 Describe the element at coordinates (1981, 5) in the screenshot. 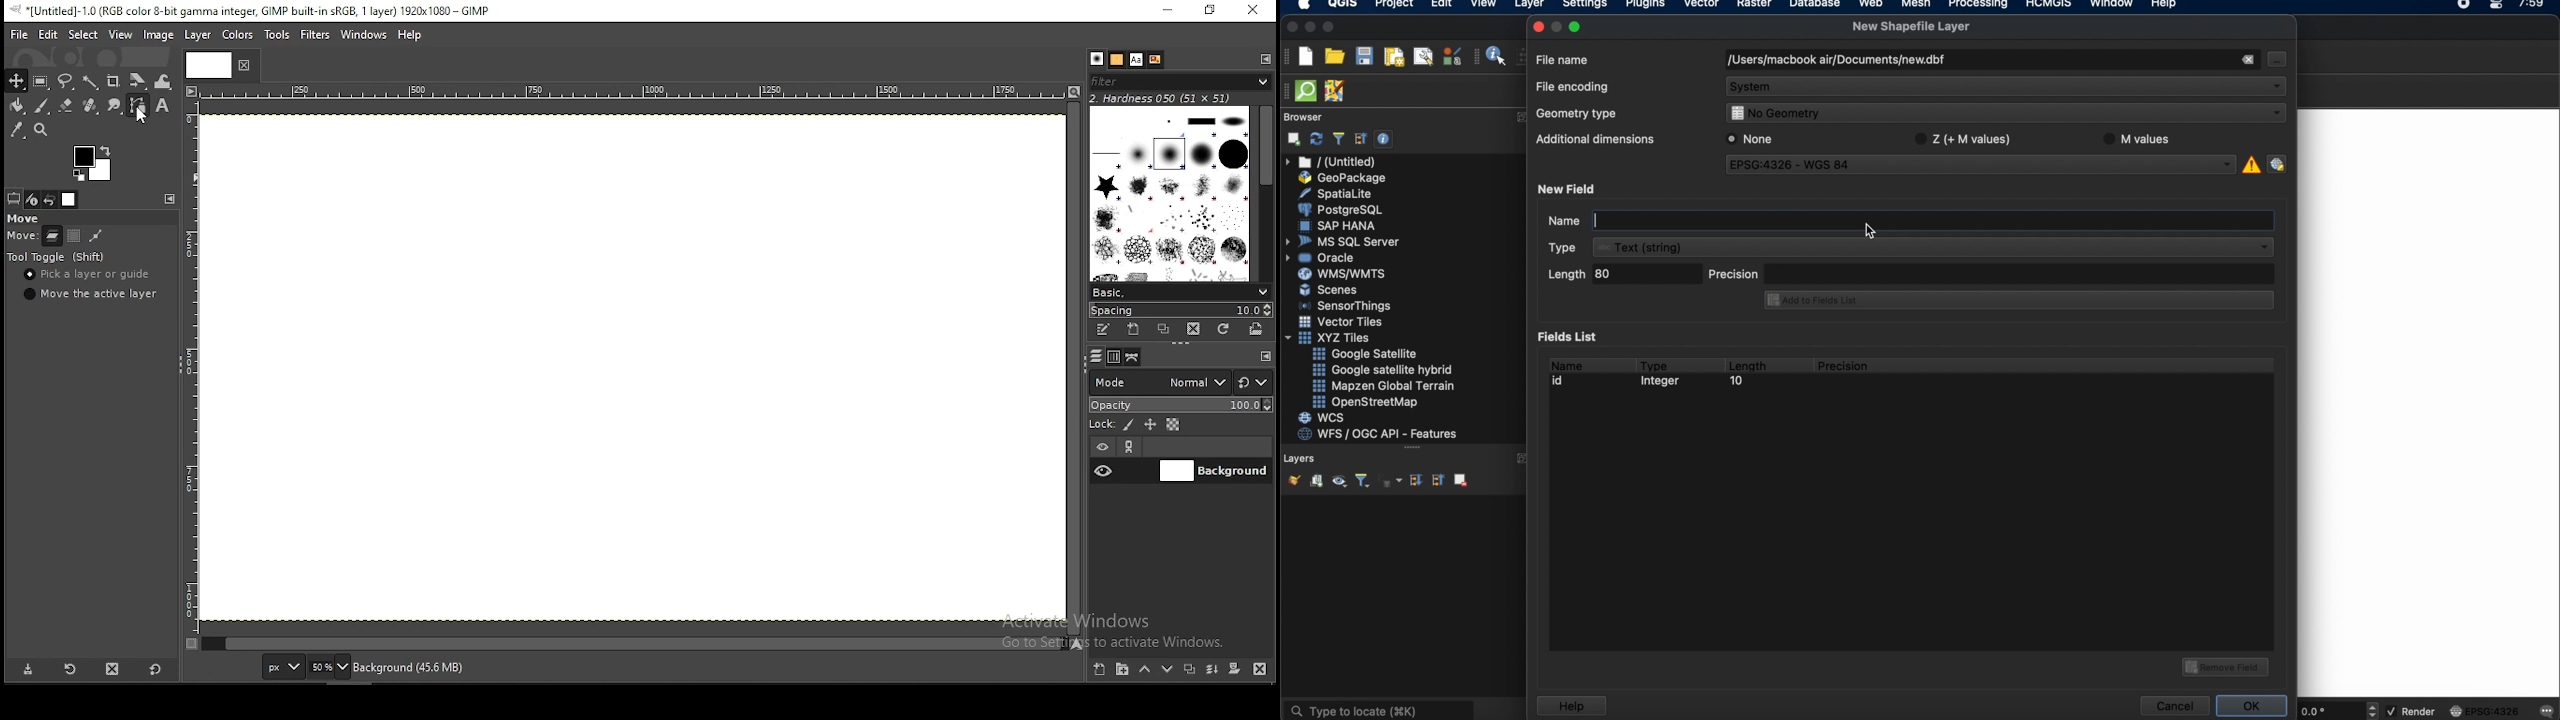

I see `processing` at that location.